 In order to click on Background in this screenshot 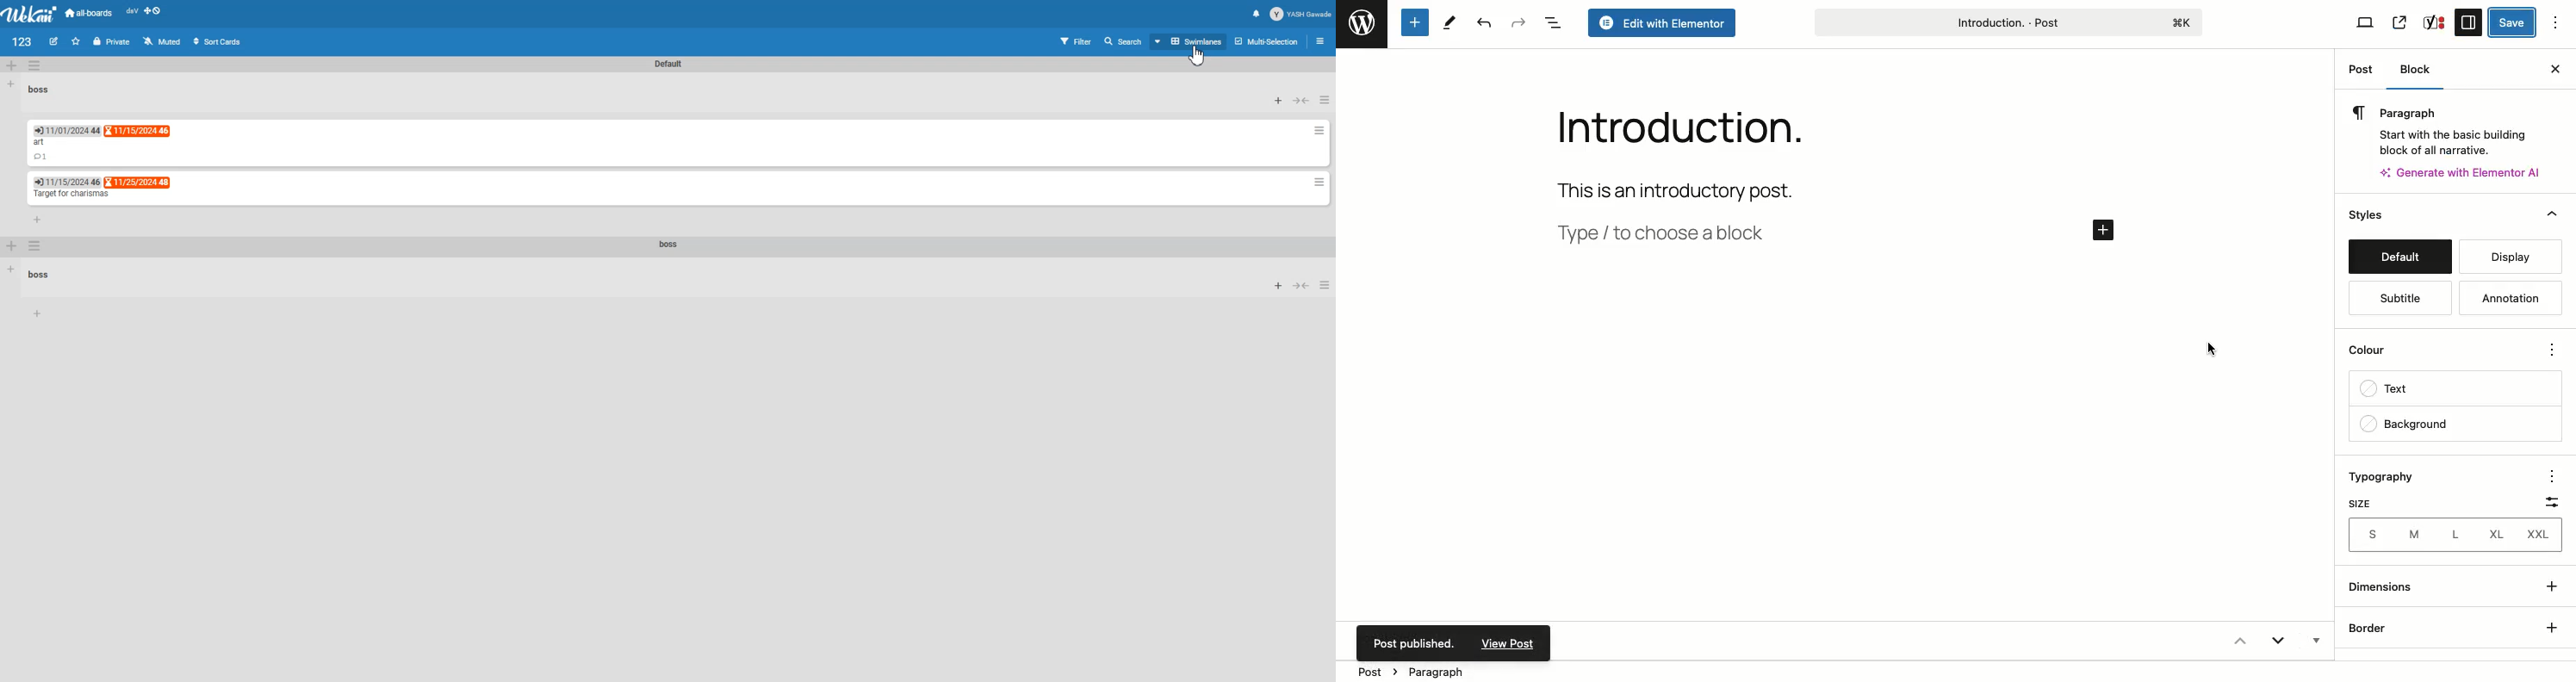, I will do `click(2405, 425)`.